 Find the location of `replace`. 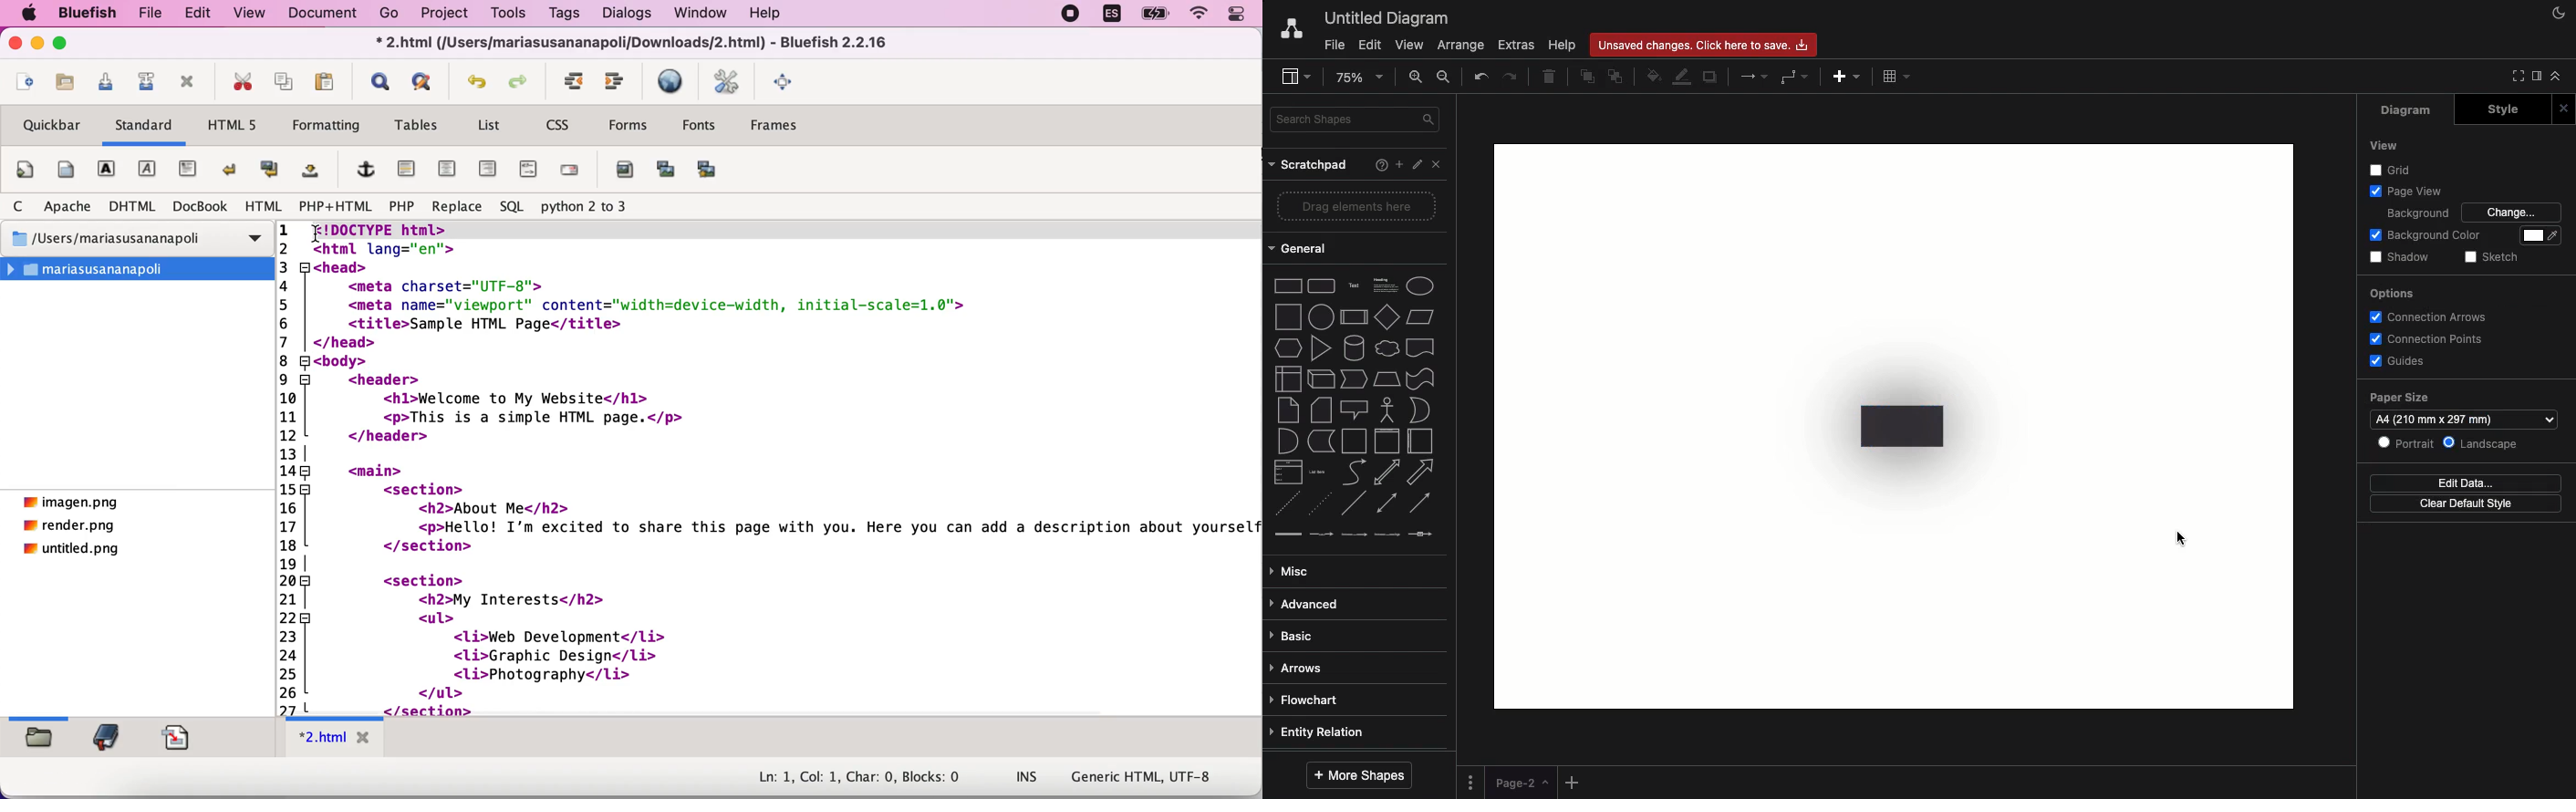

replace is located at coordinates (454, 206).